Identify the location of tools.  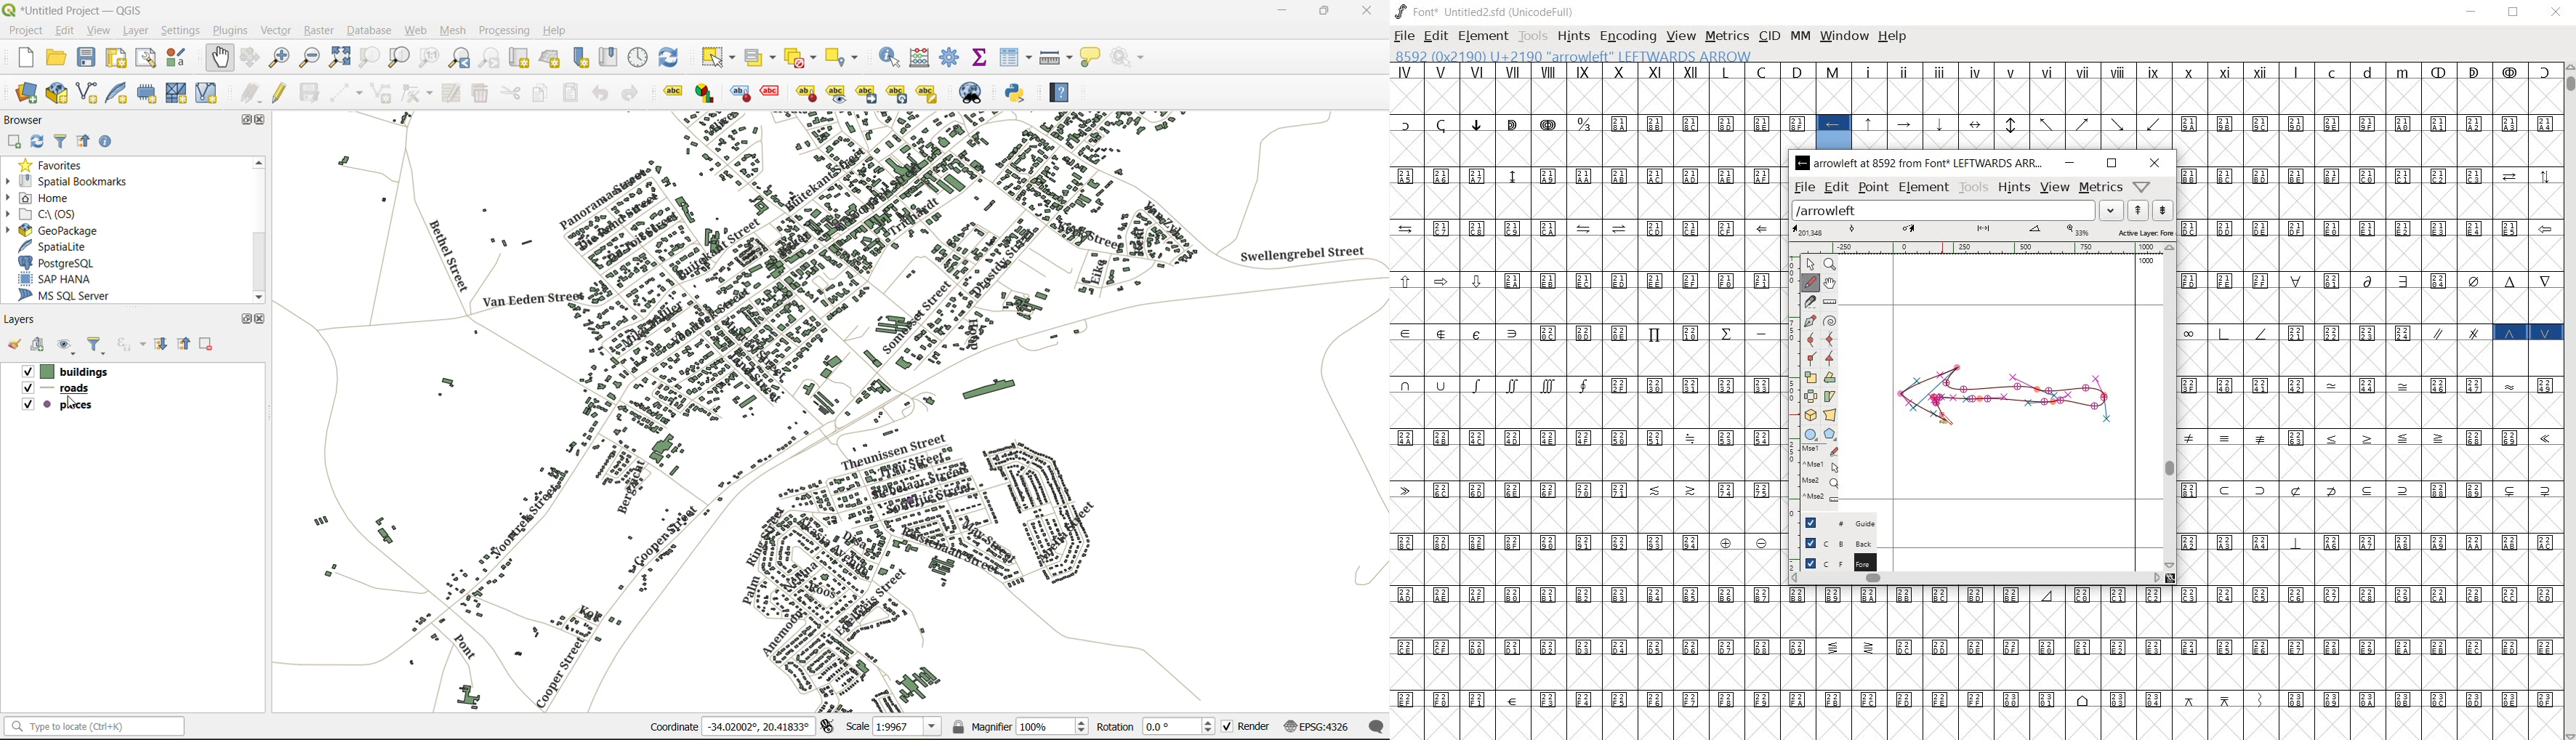
(1973, 187).